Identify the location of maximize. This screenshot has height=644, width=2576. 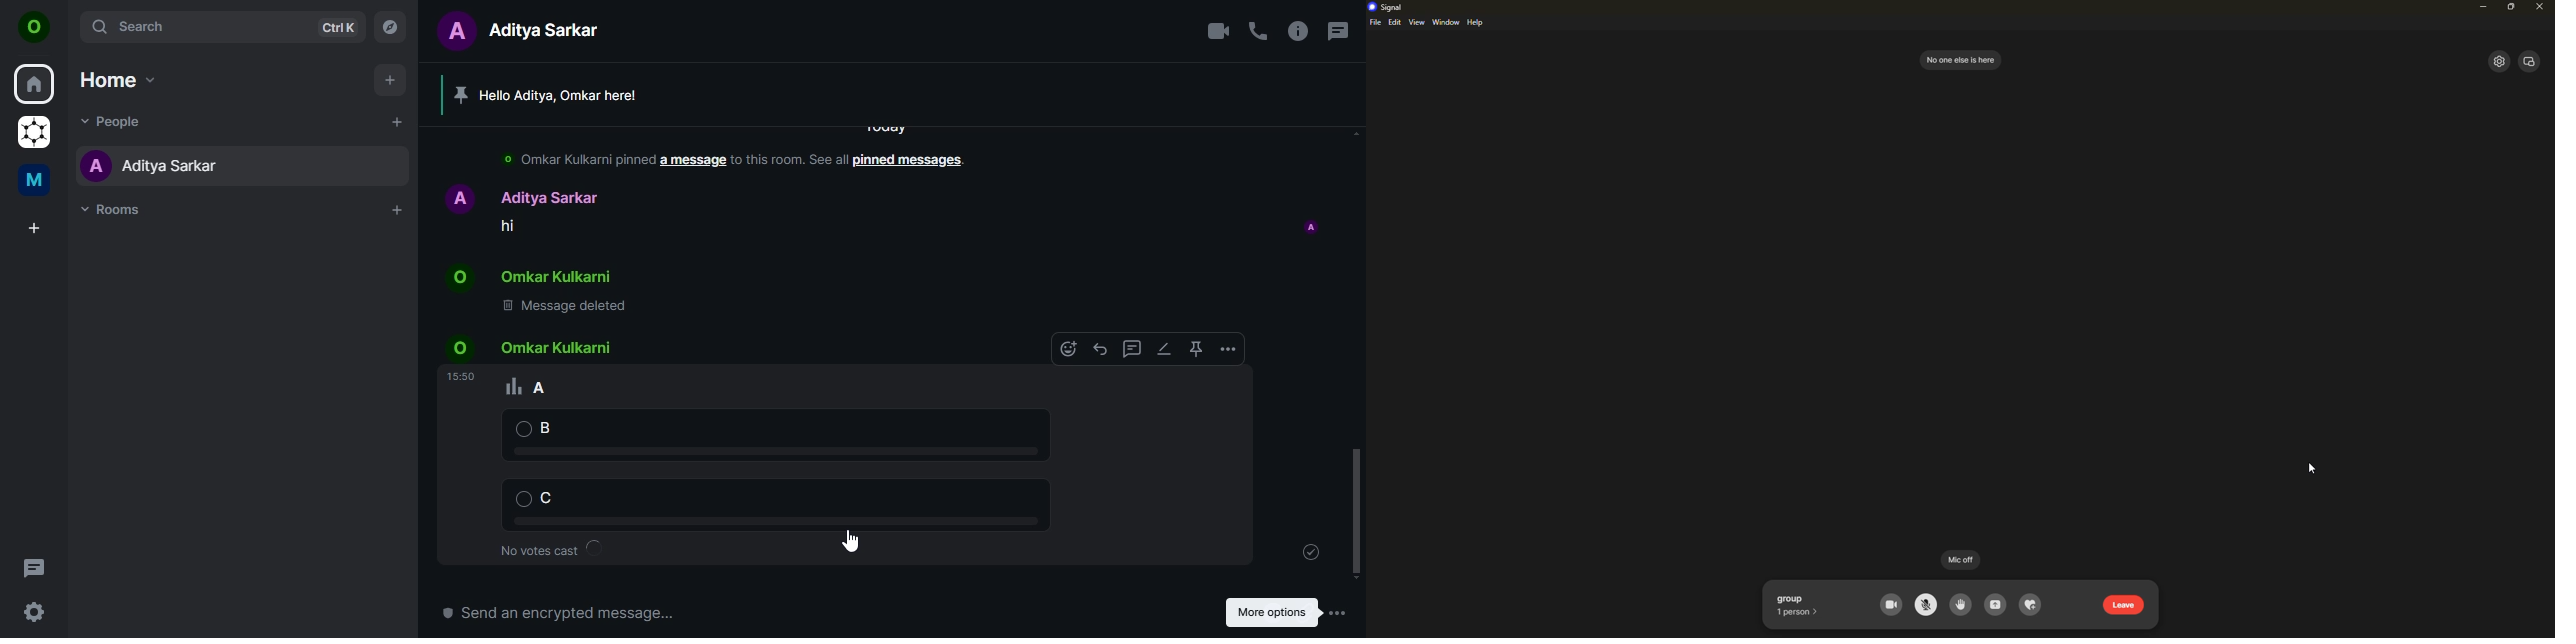
(2513, 7).